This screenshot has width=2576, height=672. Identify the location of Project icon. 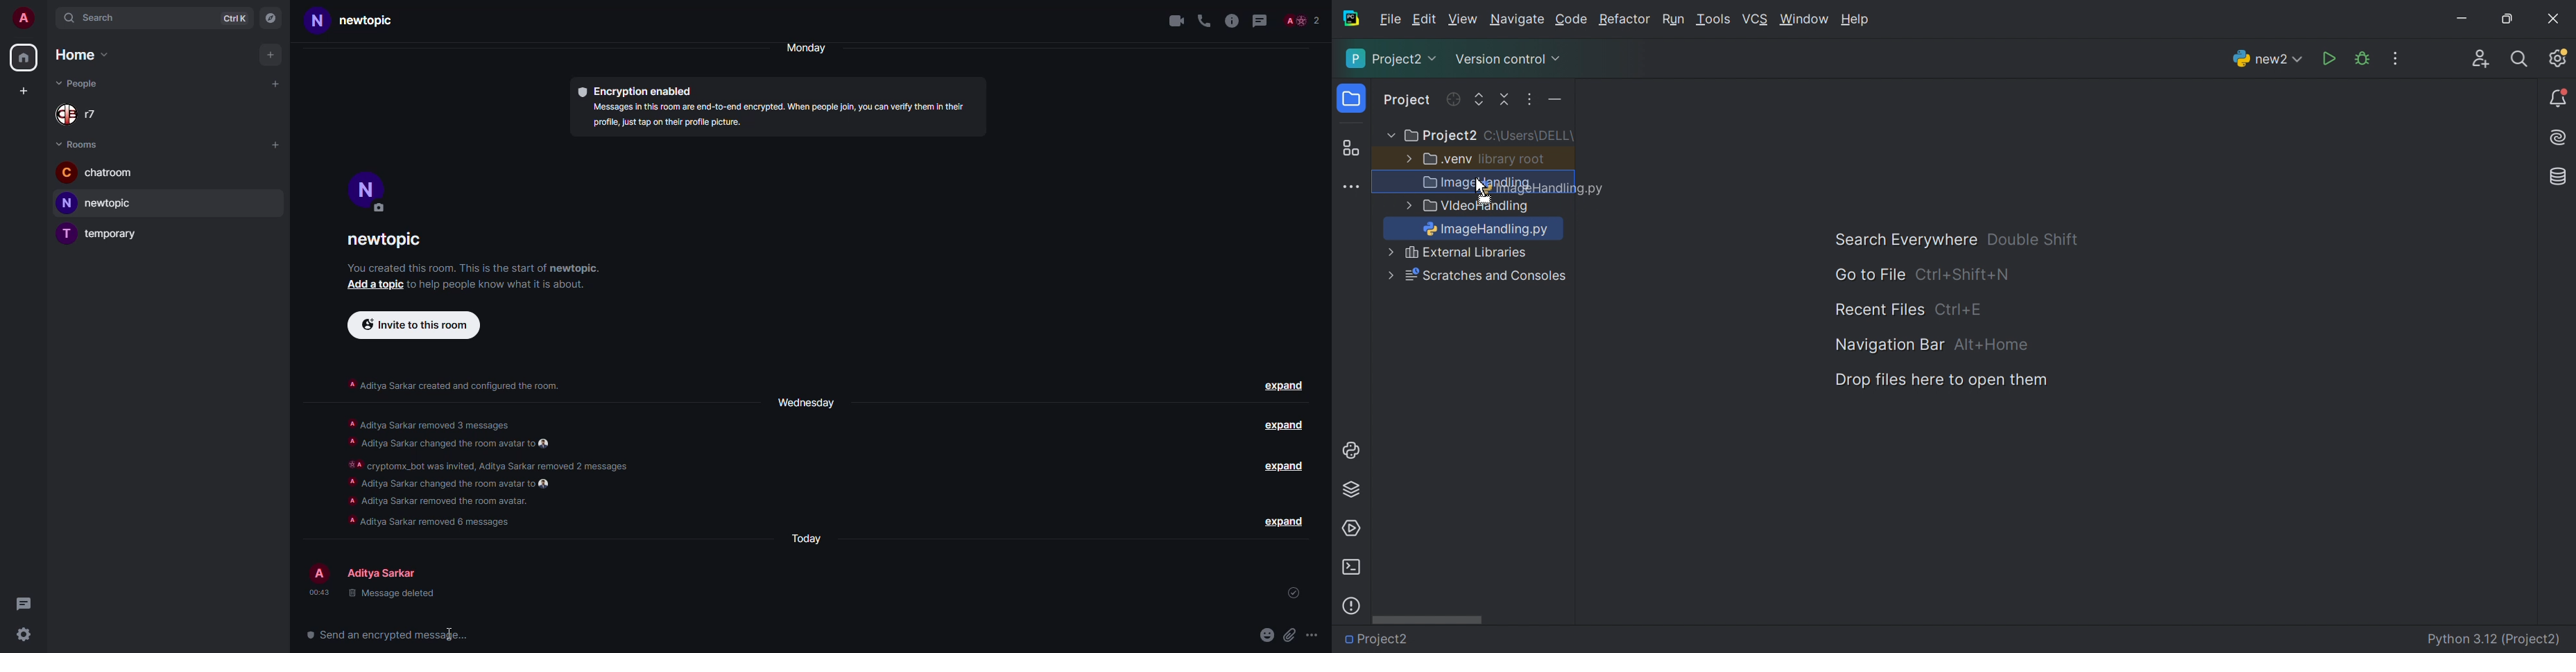
(1353, 99).